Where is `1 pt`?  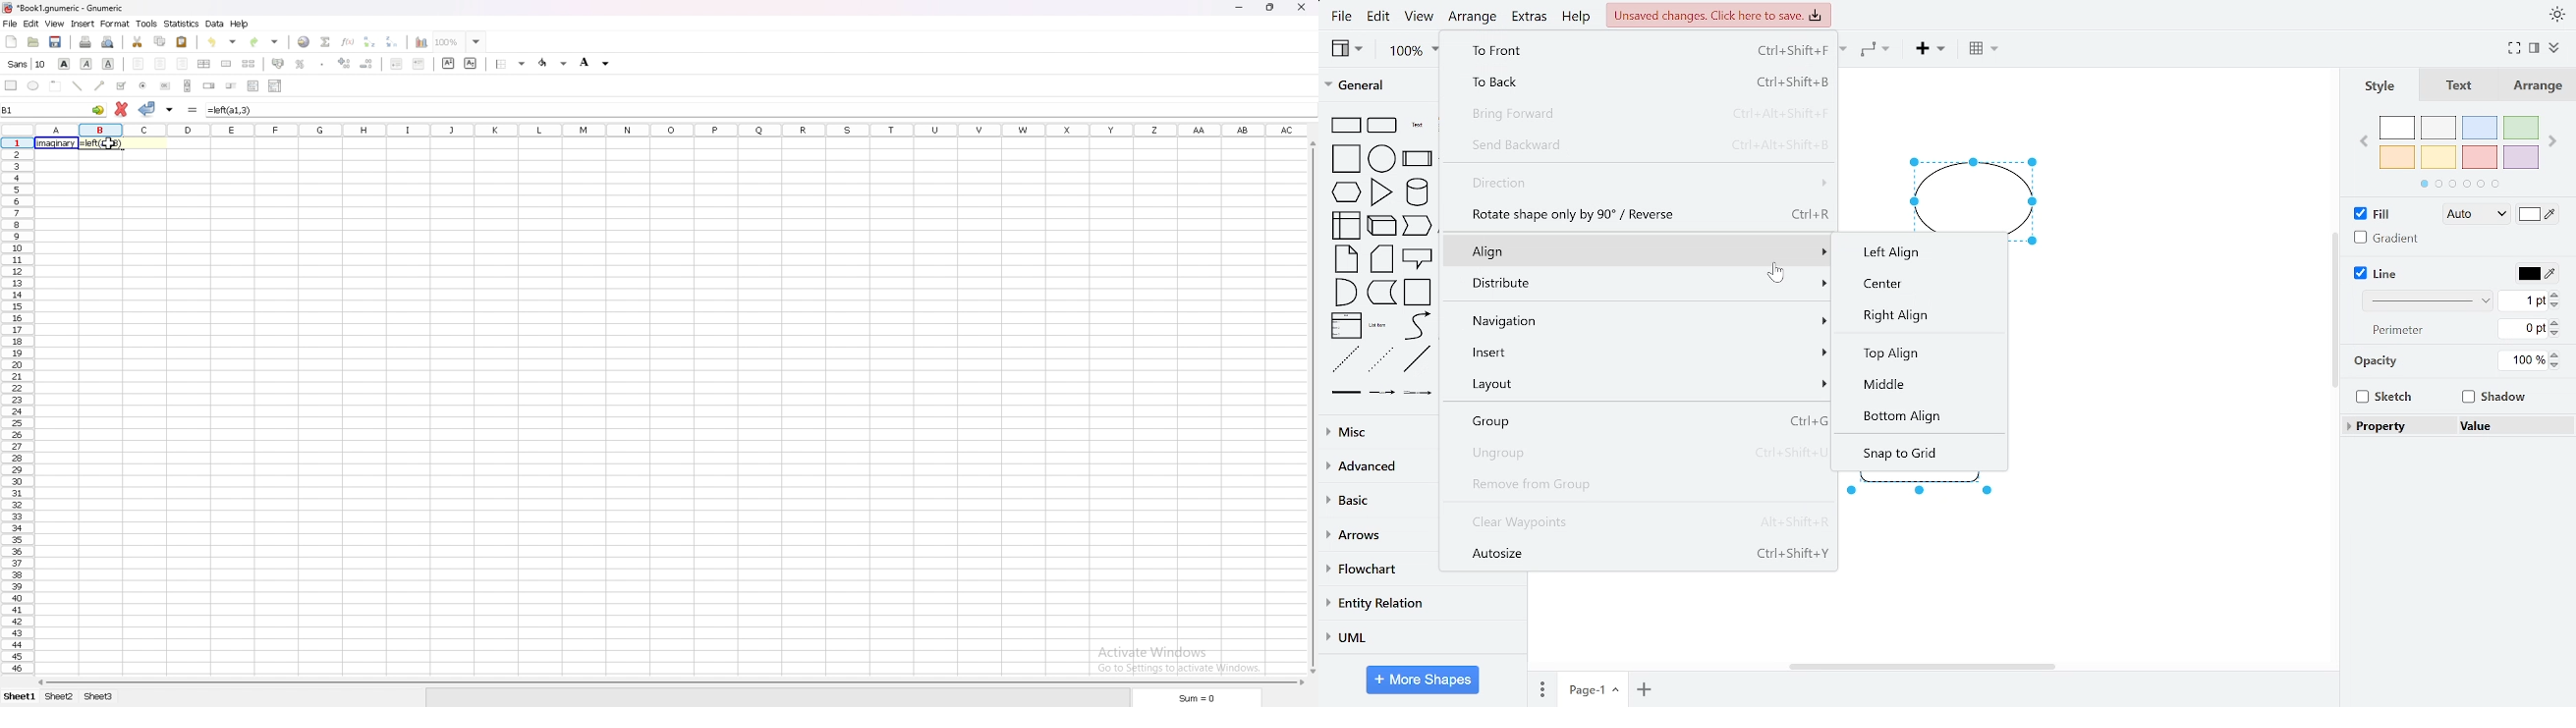 1 pt is located at coordinates (2524, 301).